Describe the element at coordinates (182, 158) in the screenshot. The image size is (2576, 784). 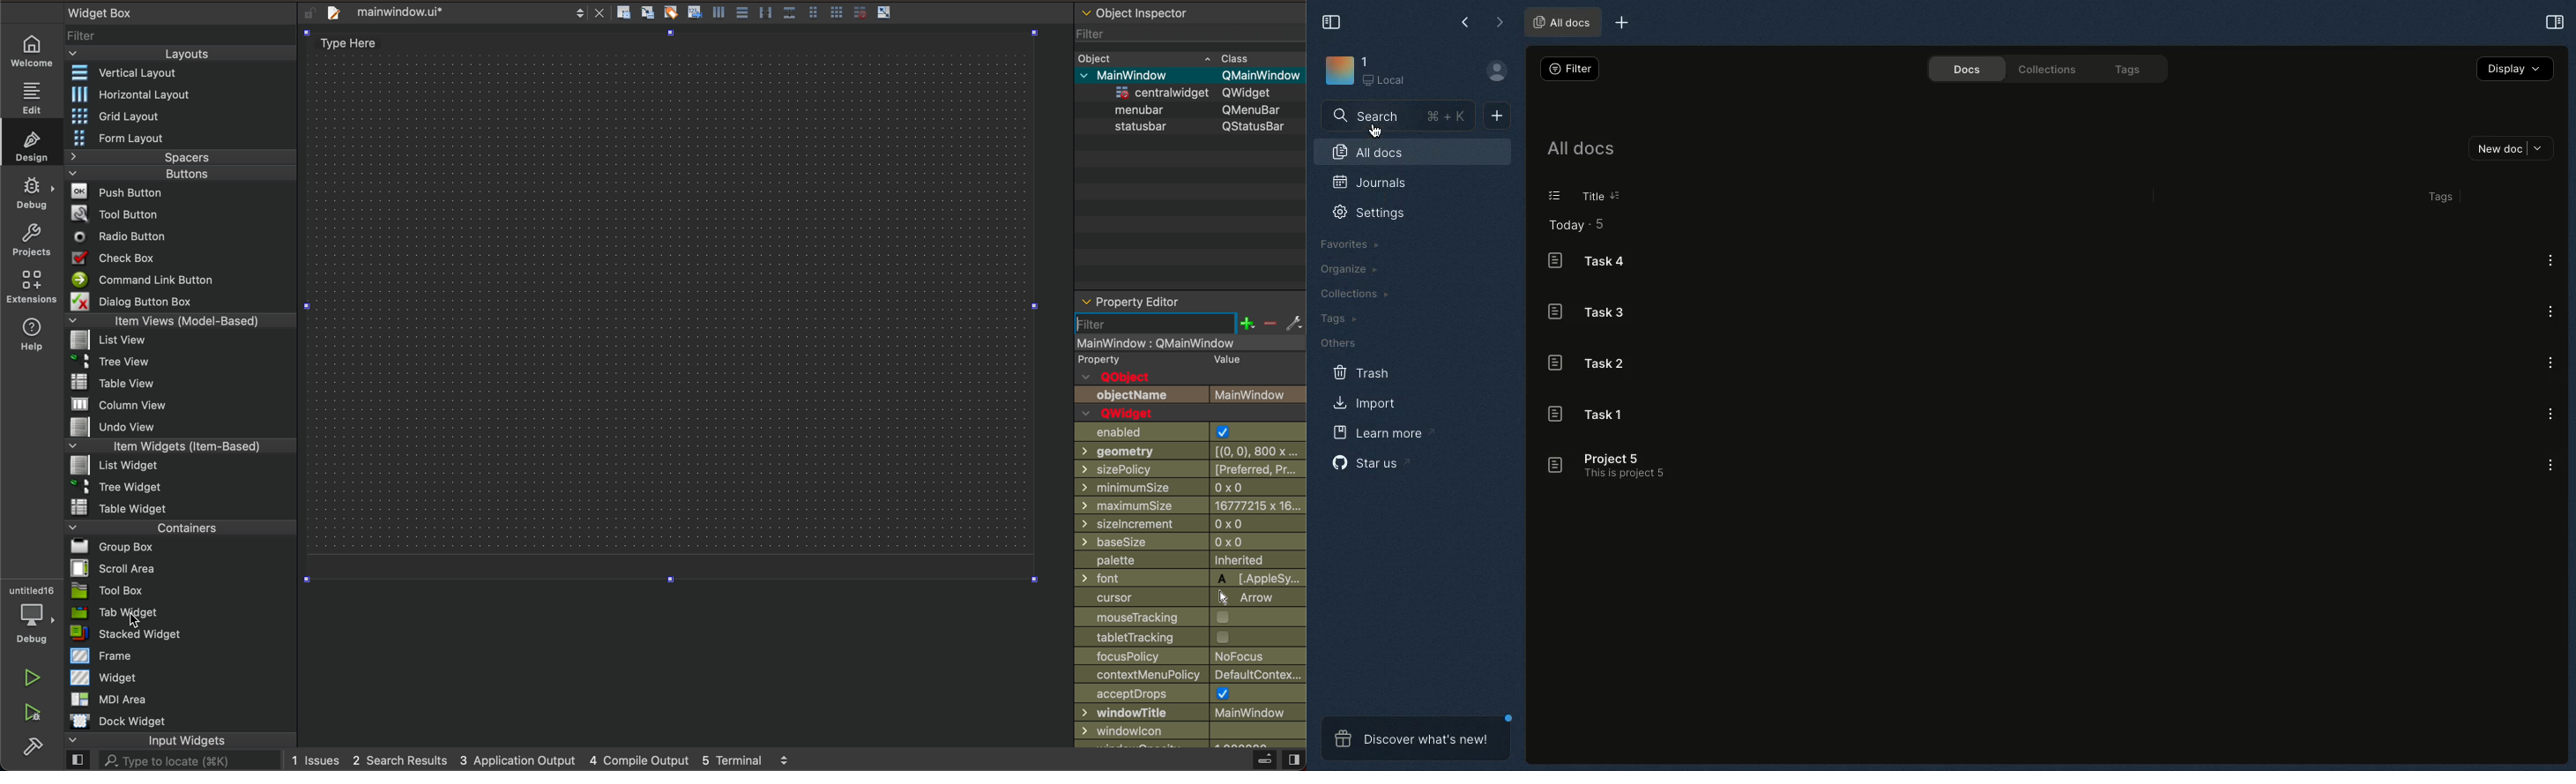
I see `Spacers` at that location.